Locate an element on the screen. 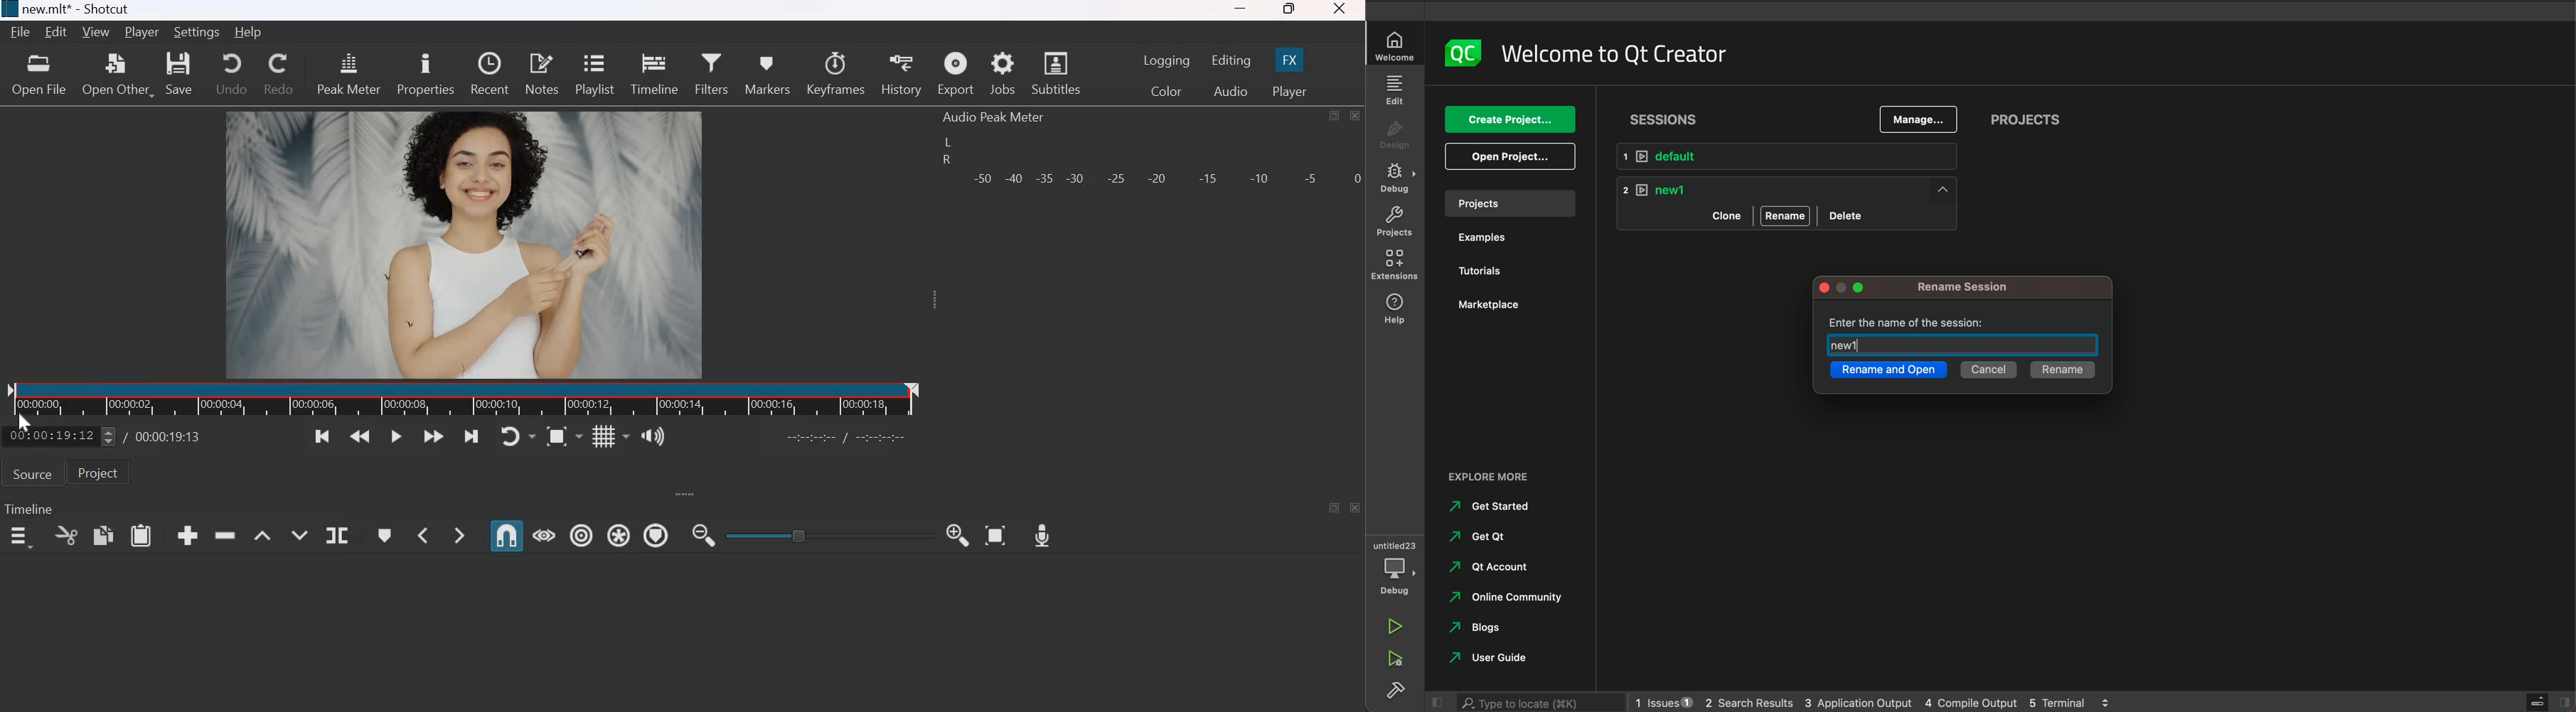 The image size is (2576, 728). search is located at coordinates (1538, 702).